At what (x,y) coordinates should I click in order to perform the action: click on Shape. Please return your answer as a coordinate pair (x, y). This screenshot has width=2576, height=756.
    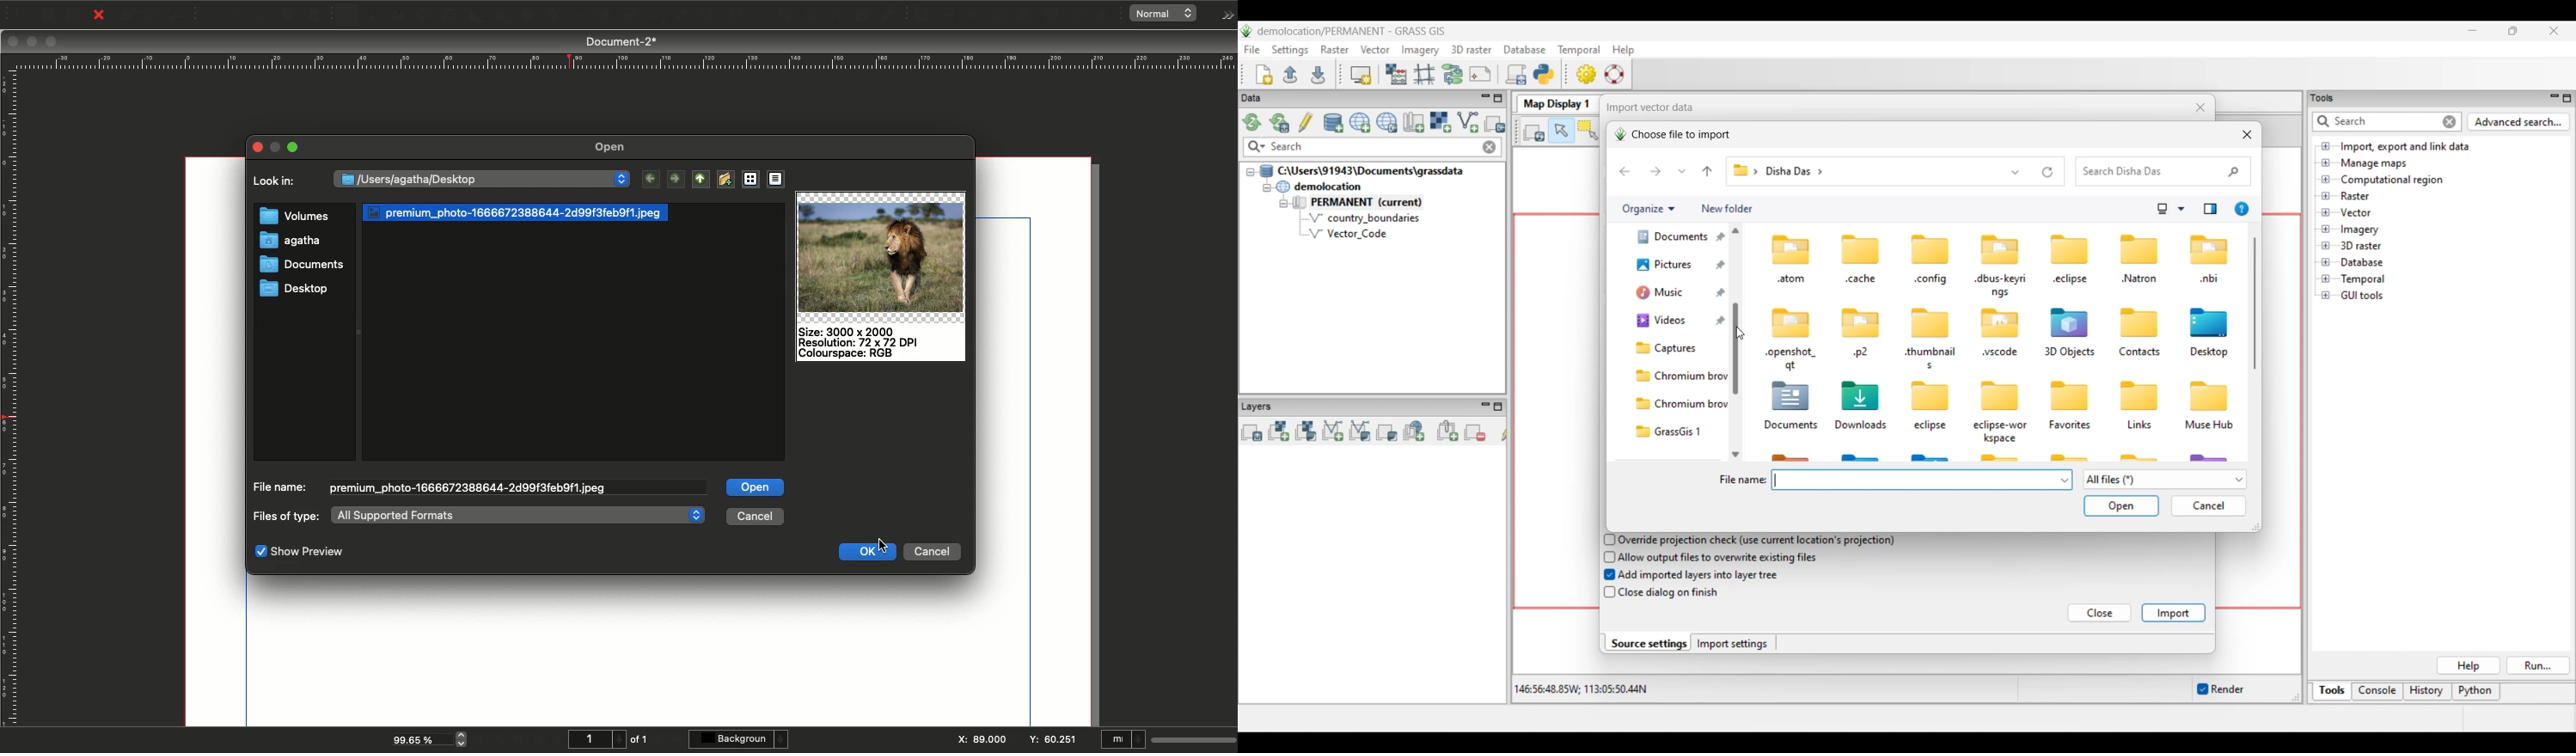
    Looking at the image, I should click on (477, 16).